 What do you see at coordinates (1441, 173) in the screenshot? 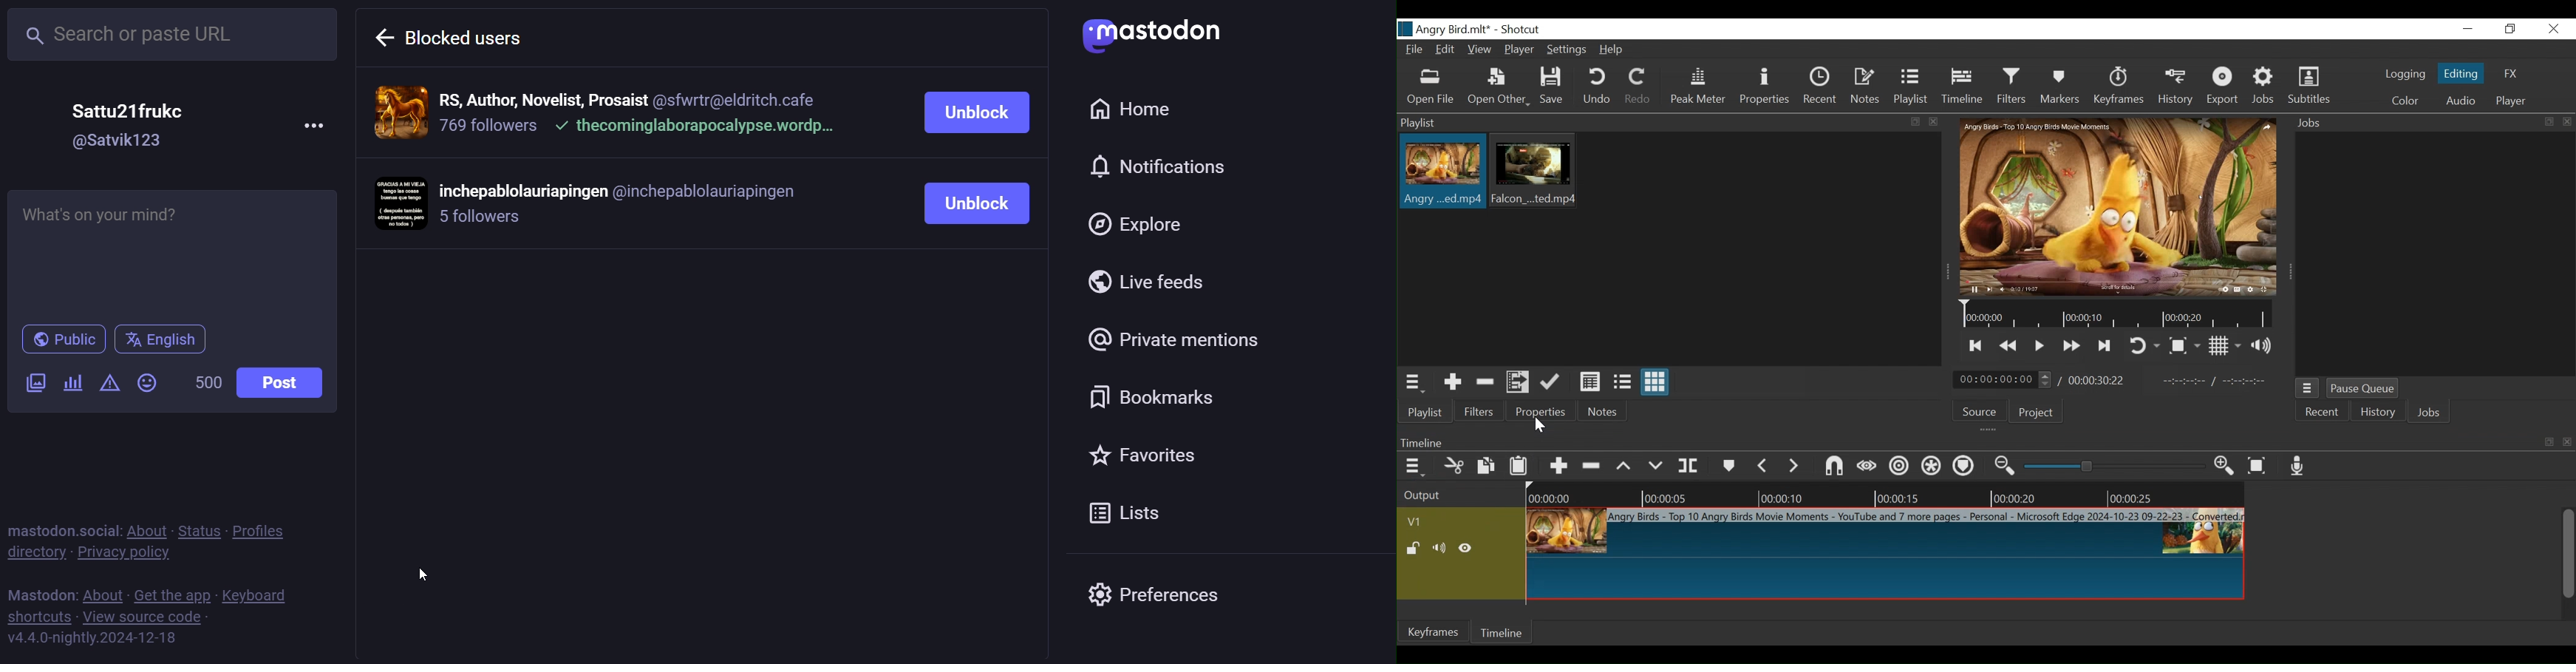
I see `Clip` at bounding box center [1441, 173].